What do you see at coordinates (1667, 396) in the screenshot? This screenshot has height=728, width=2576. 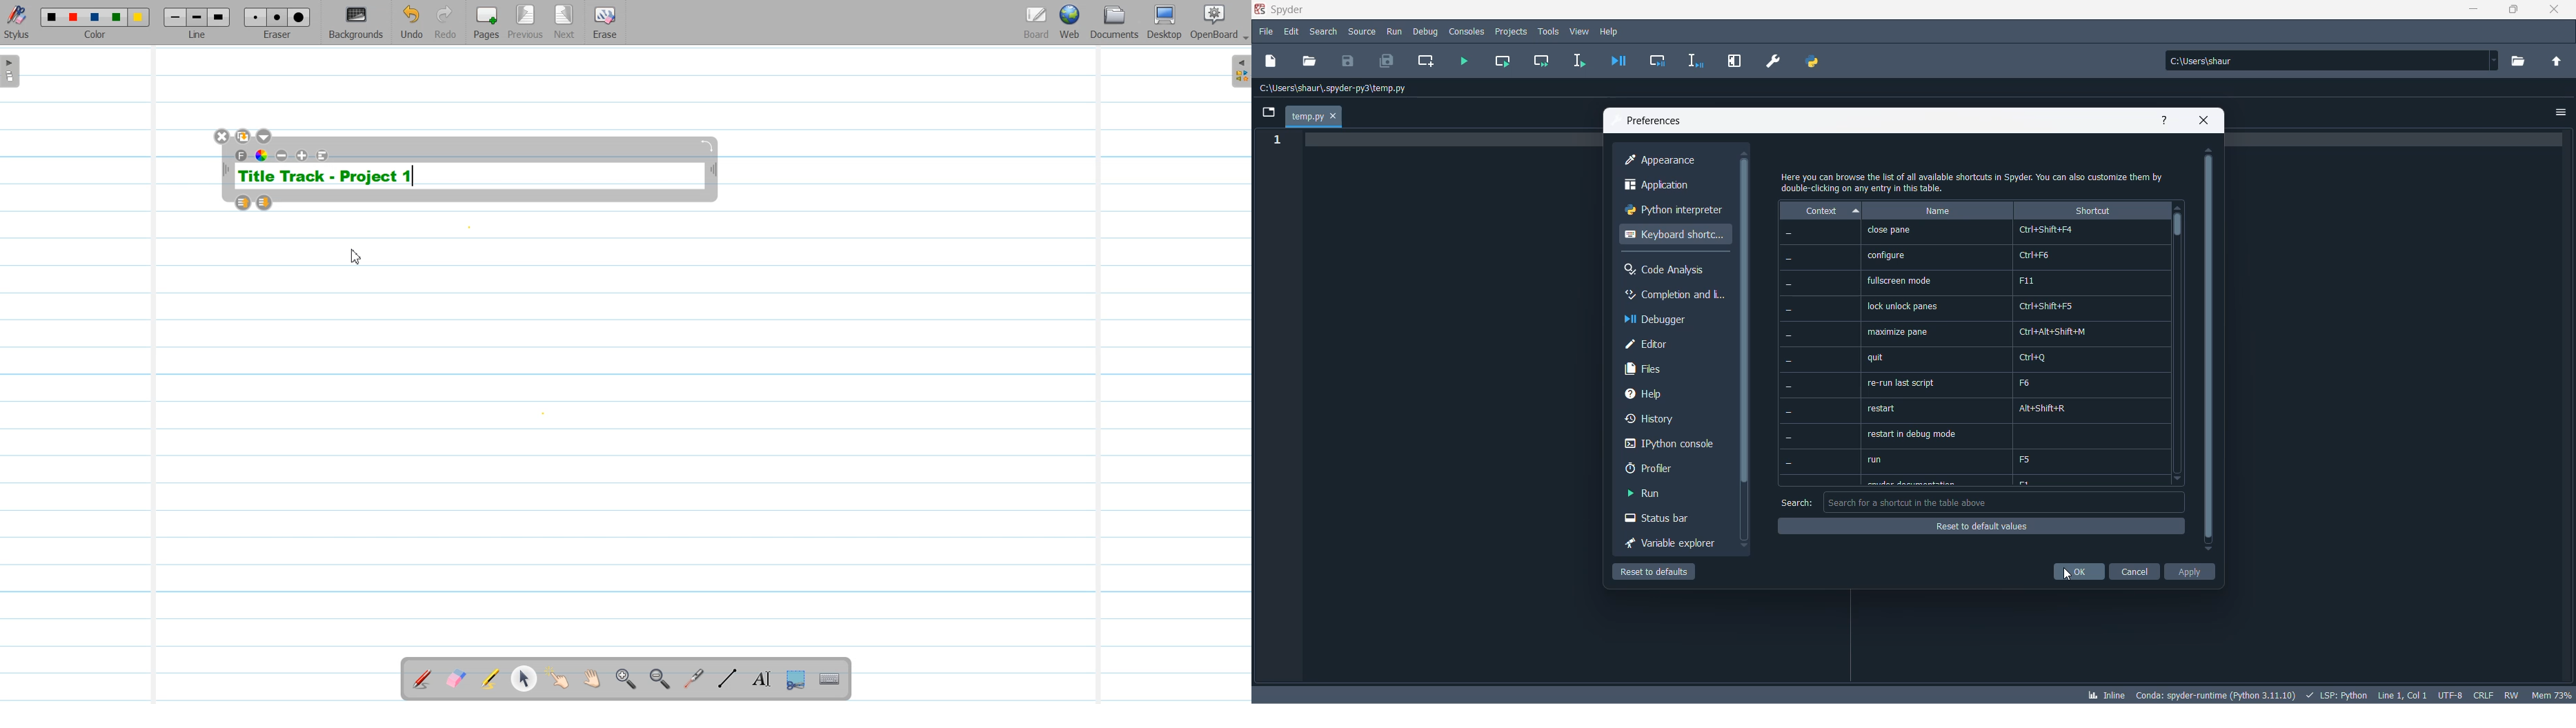 I see `help` at bounding box center [1667, 396].